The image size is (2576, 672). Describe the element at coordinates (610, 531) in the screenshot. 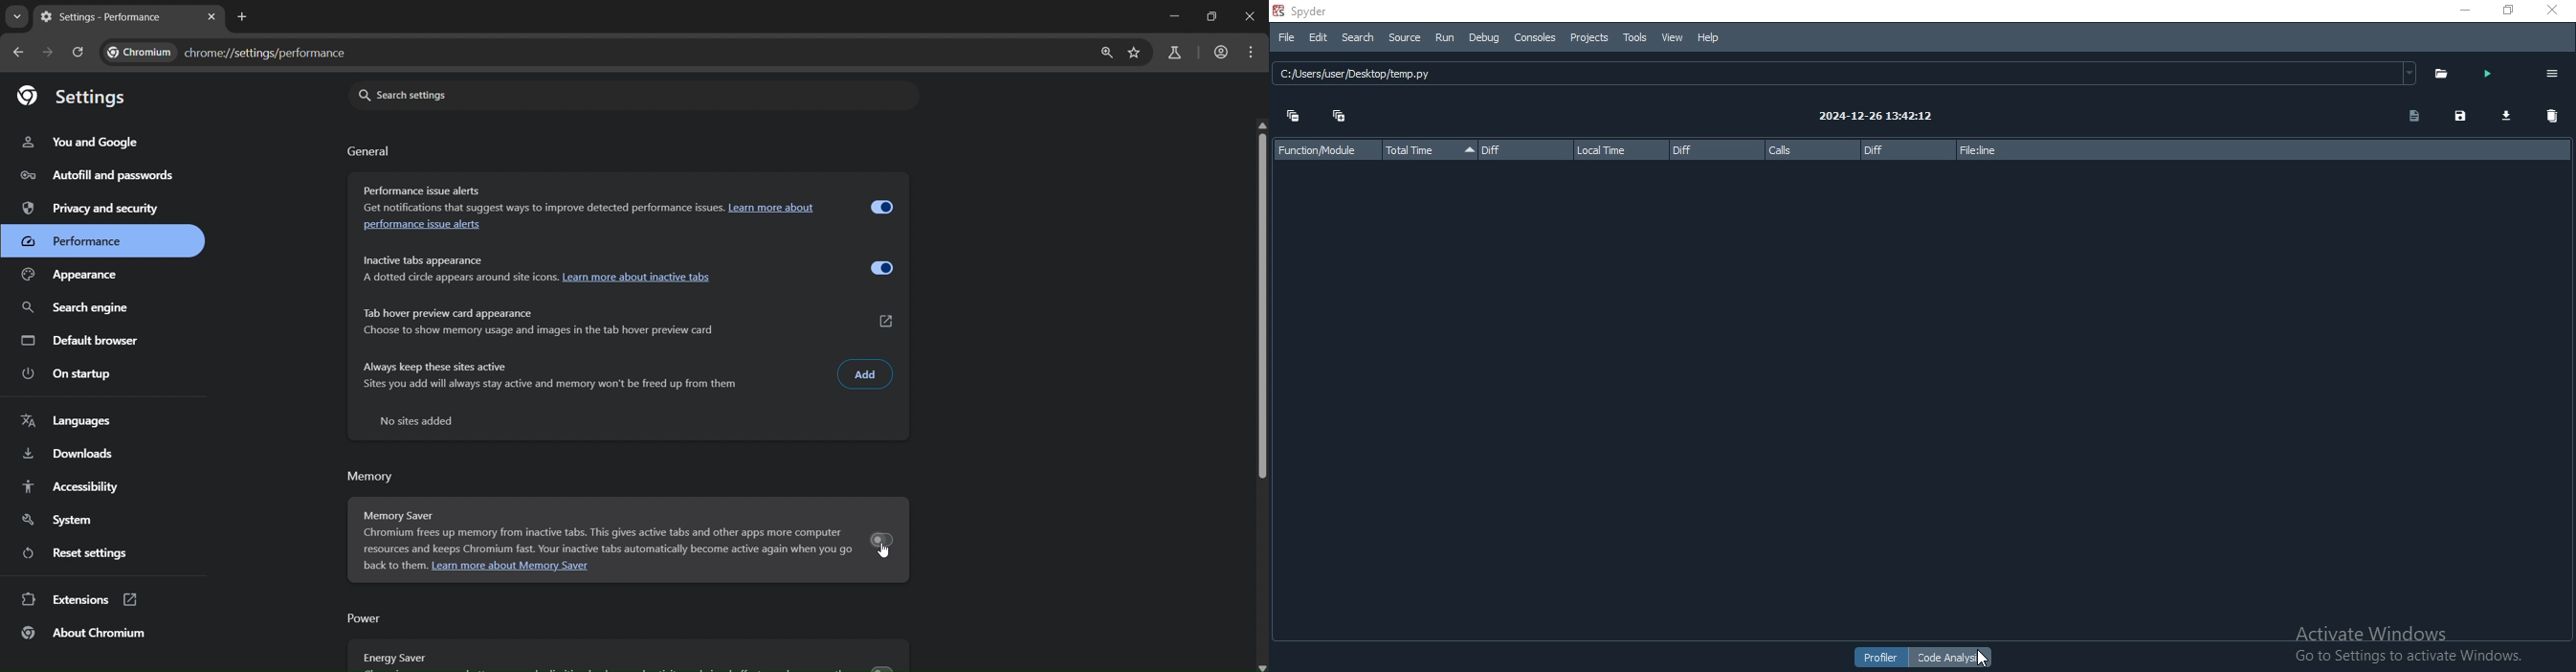

I see `Memory Saver
Chromium frees up memory from inactive tabs. This gives active tabs and other apps more computer
resources and keeps Chromium fast. Your inactive tabs automatically become active again when you go` at that location.